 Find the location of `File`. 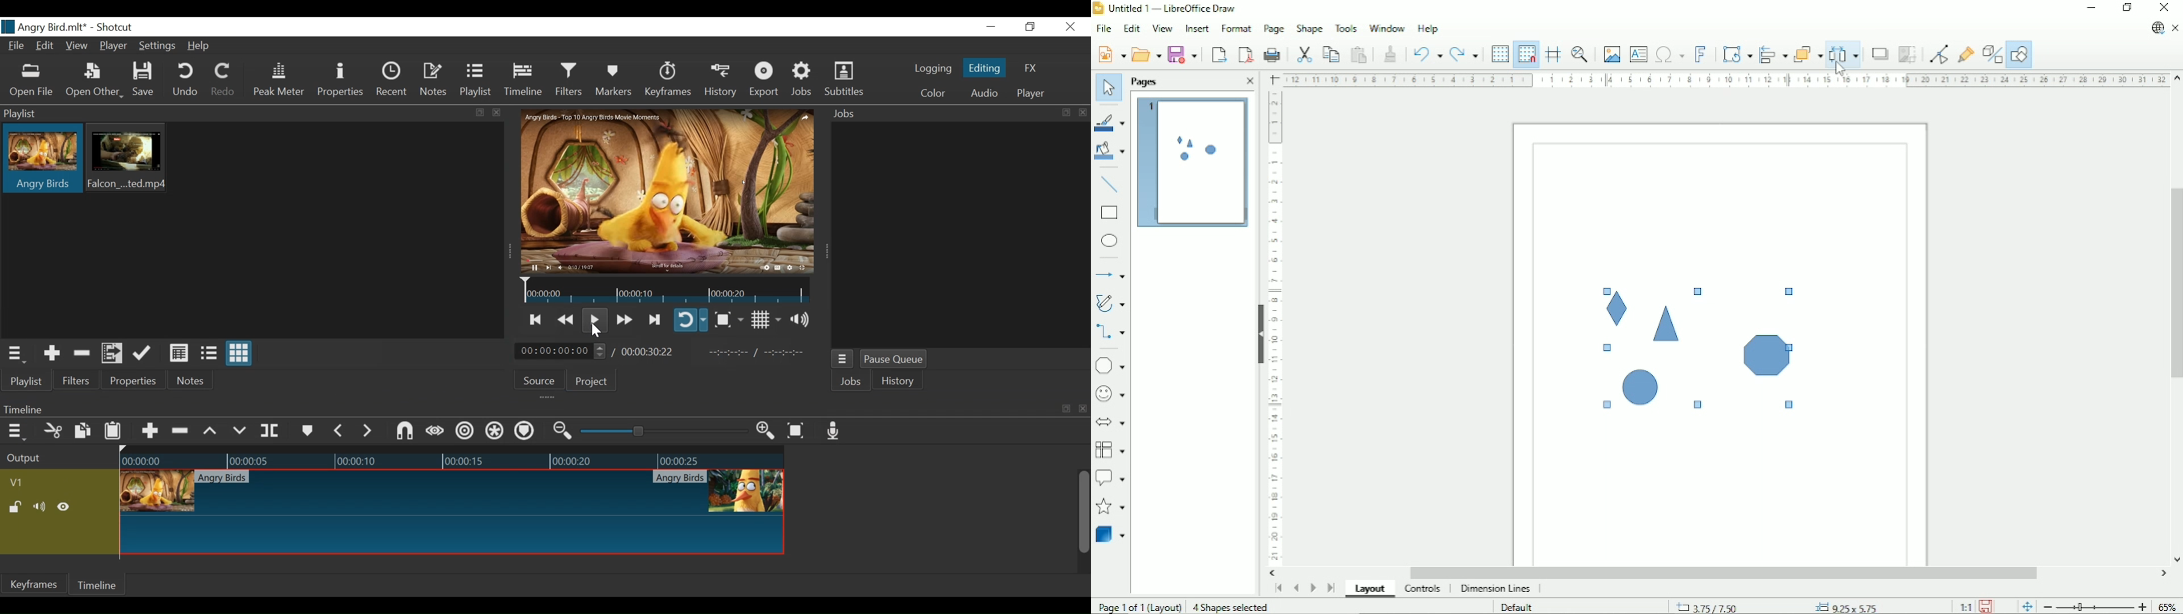

File is located at coordinates (1103, 28).